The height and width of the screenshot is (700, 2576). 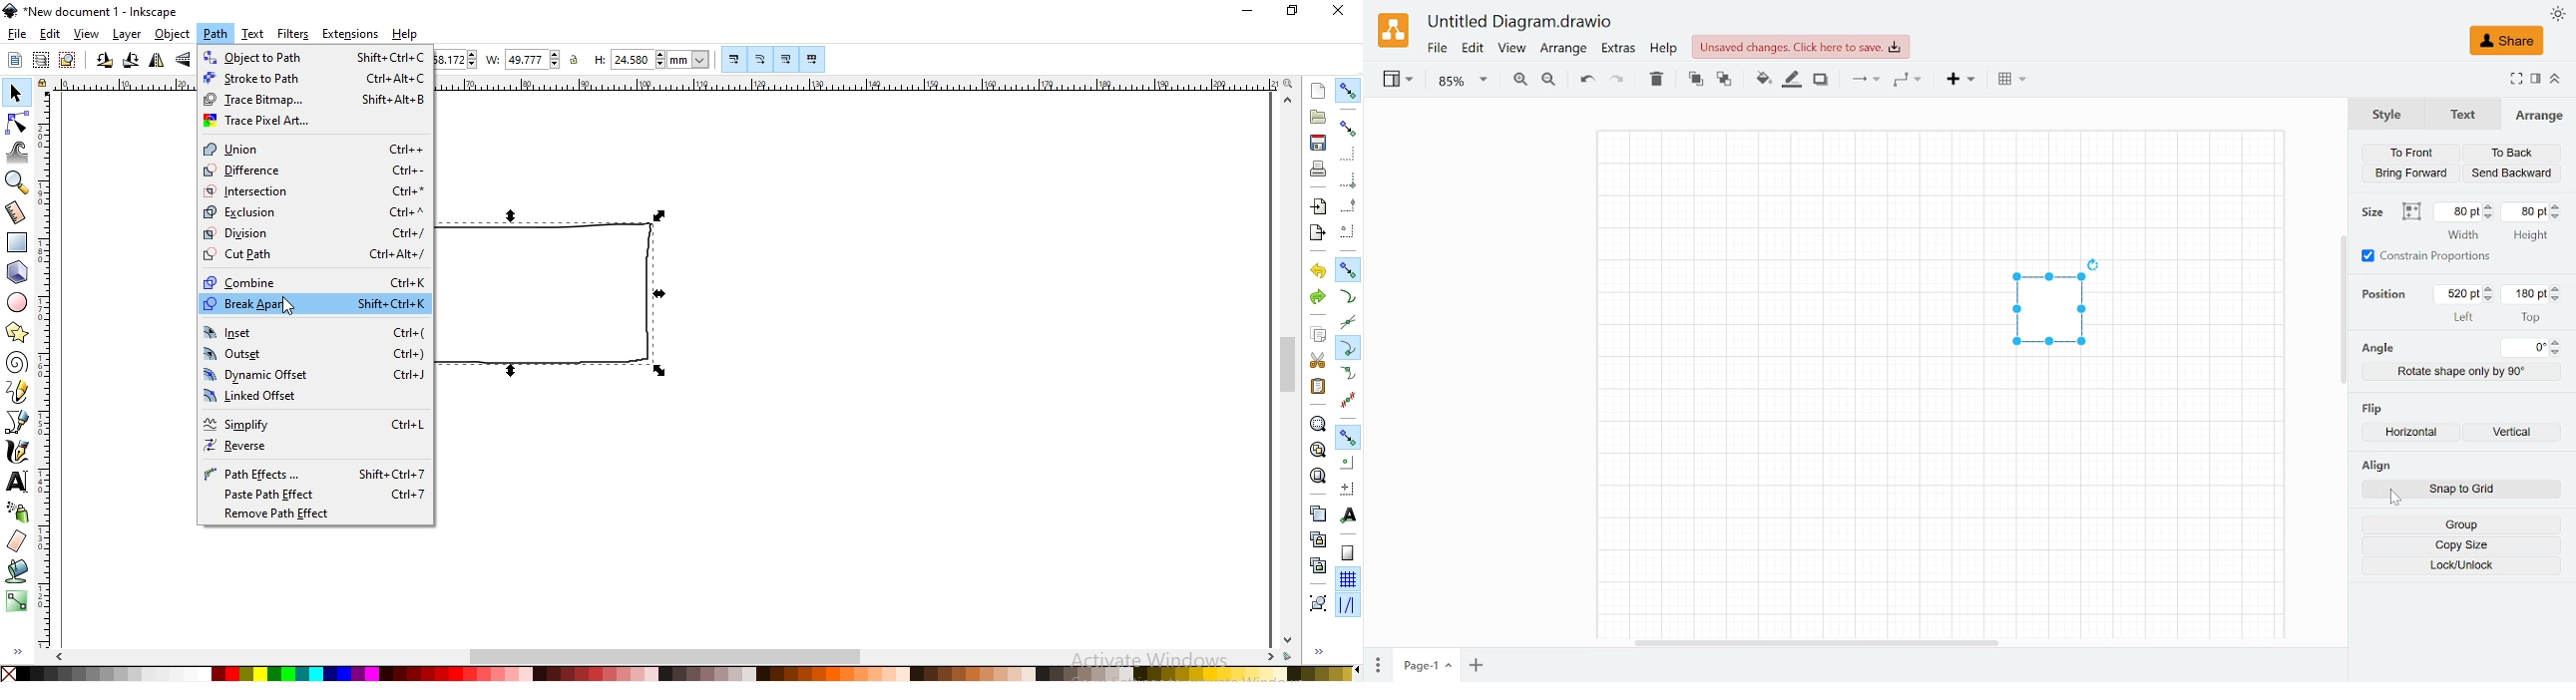 What do you see at coordinates (2559, 217) in the screenshot?
I see `Decrease height` at bounding box center [2559, 217].